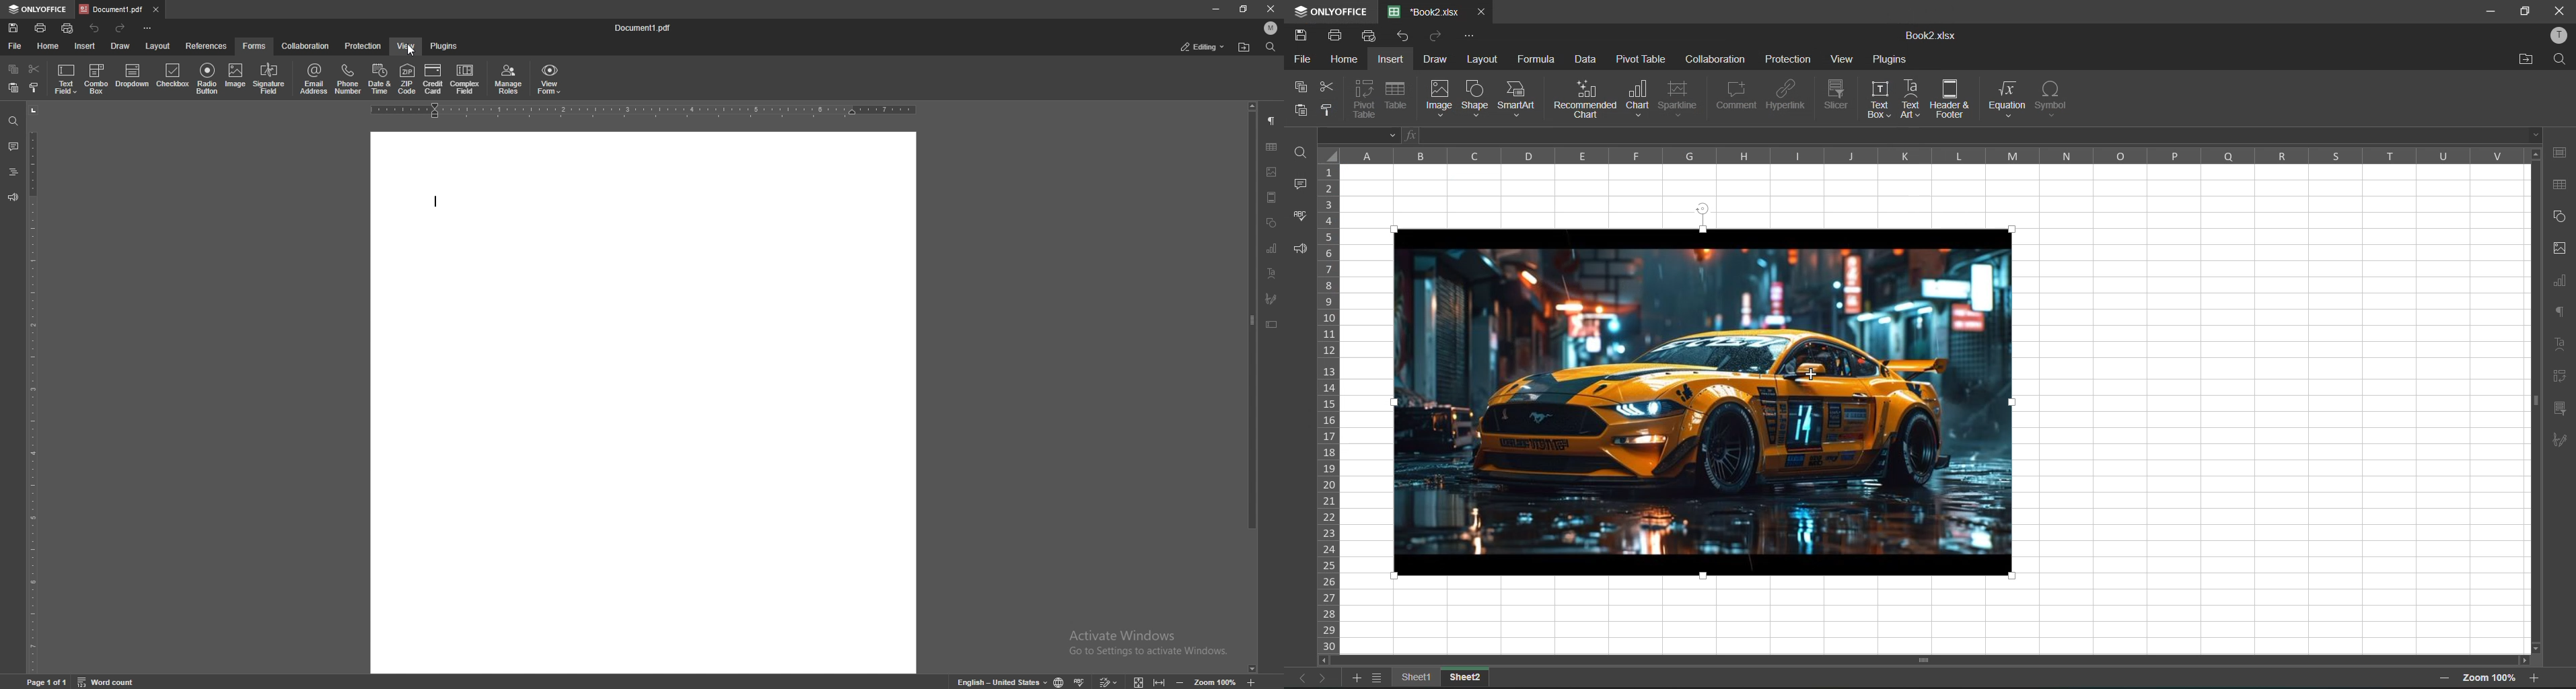 This screenshot has width=2576, height=700. What do you see at coordinates (1517, 99) in the screenshot?
I see `smart art` at bounding box center [1517, 99].